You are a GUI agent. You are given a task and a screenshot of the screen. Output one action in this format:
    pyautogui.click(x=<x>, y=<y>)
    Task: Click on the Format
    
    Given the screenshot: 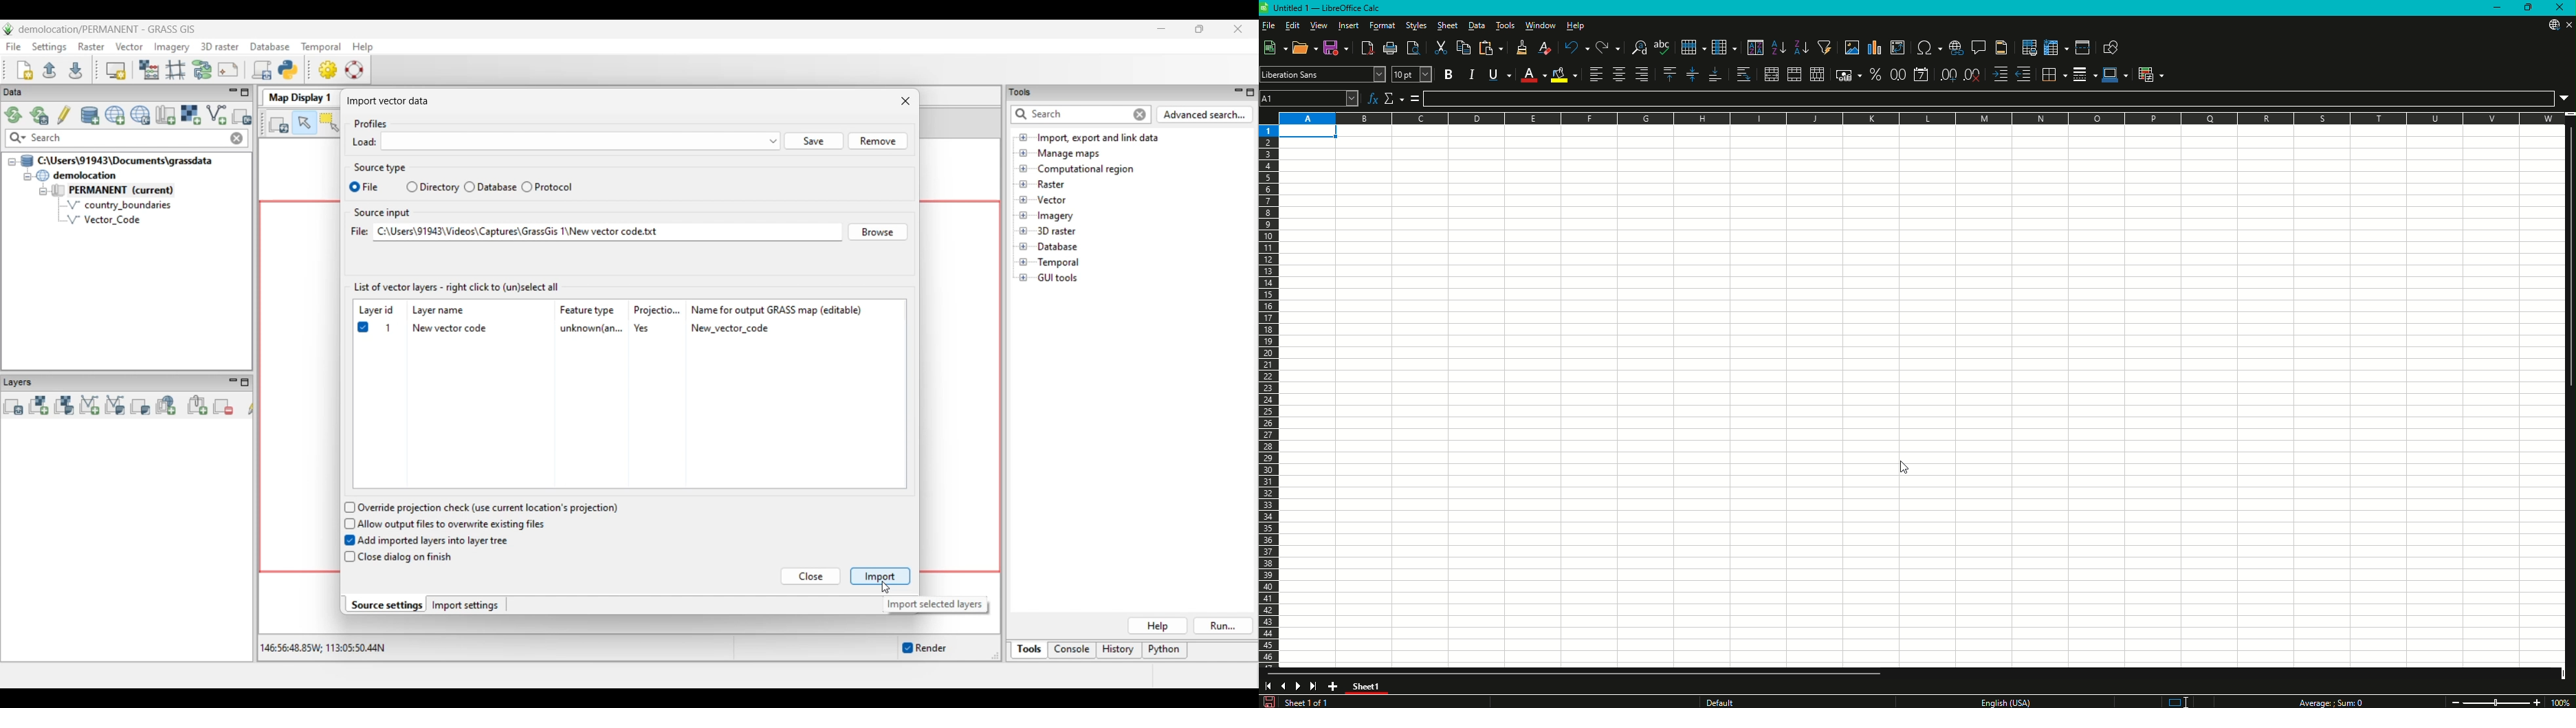 What is the action you would take?
    pyautogui.click(x=1383, y=25)
    